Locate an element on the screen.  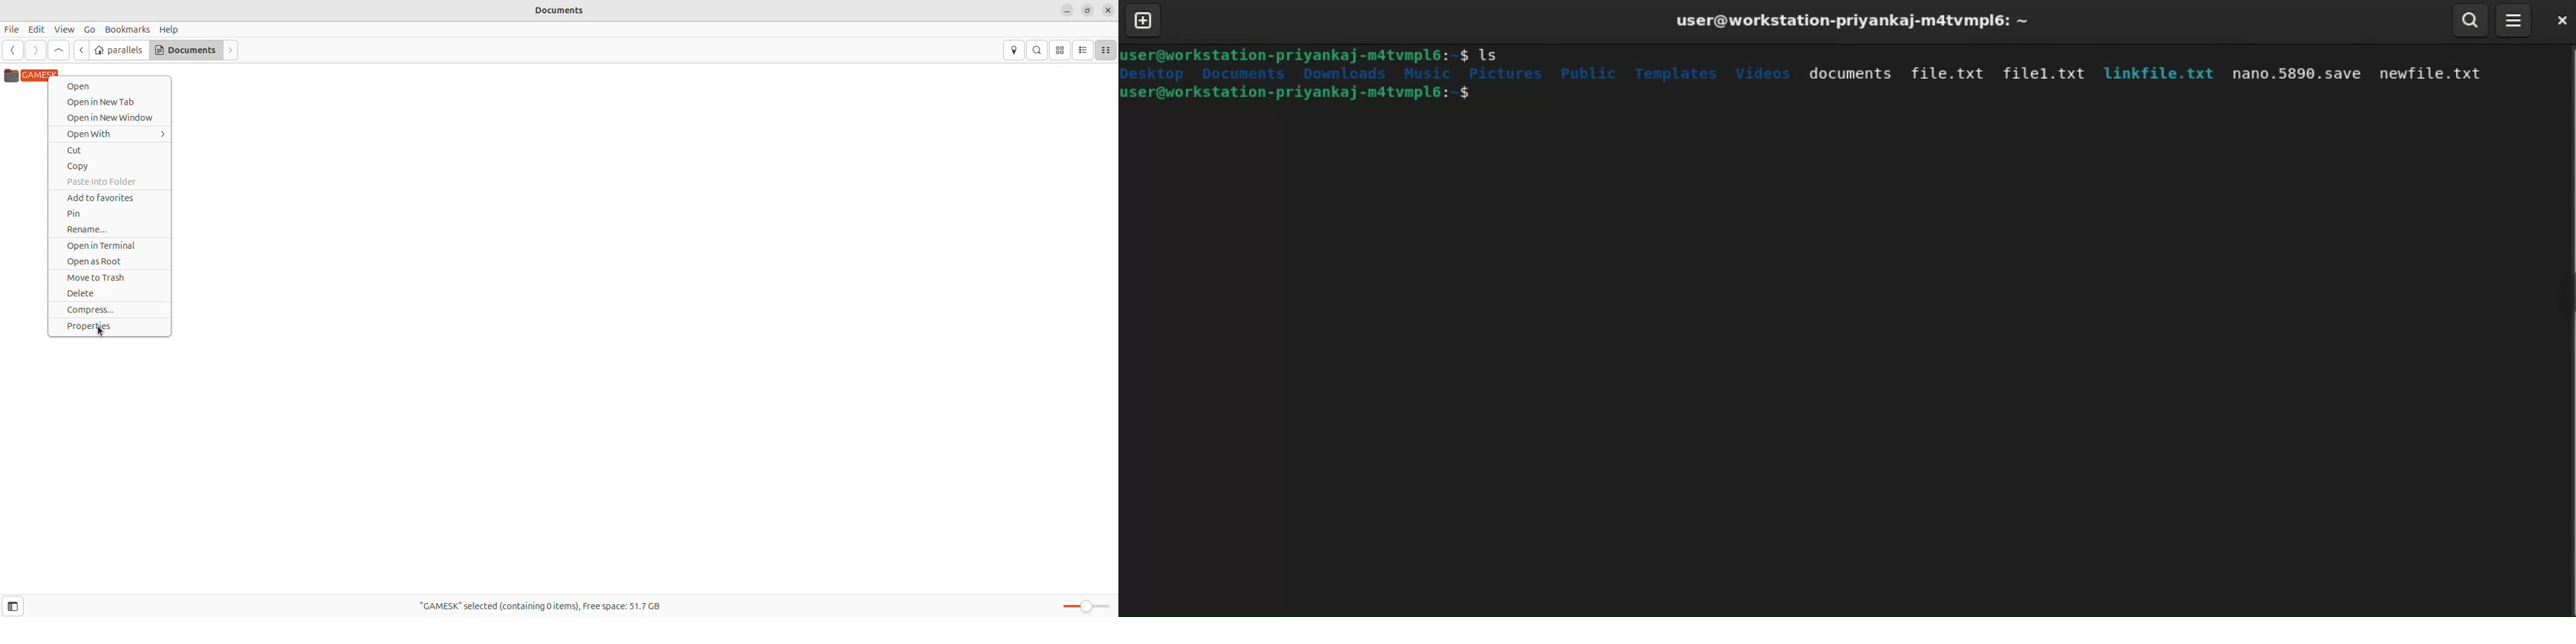
Zoom is located at coordinates (1079, 606).